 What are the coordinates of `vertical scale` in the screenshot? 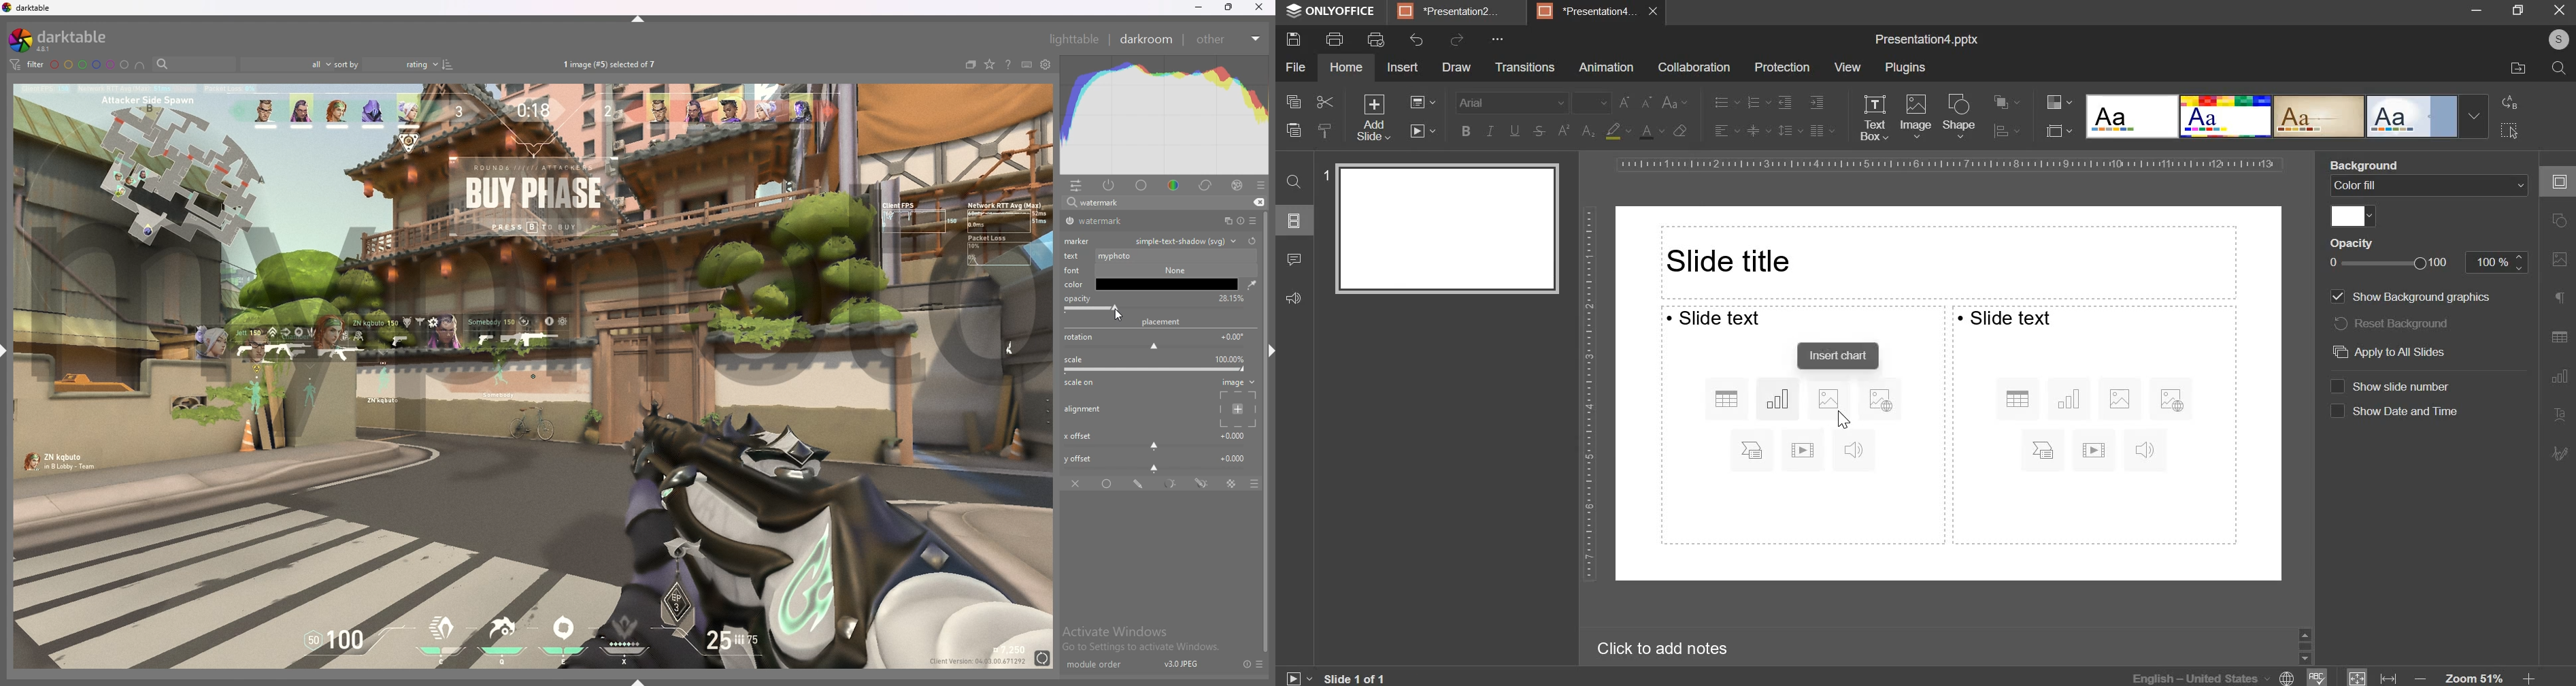 It's located at (1588, 396).